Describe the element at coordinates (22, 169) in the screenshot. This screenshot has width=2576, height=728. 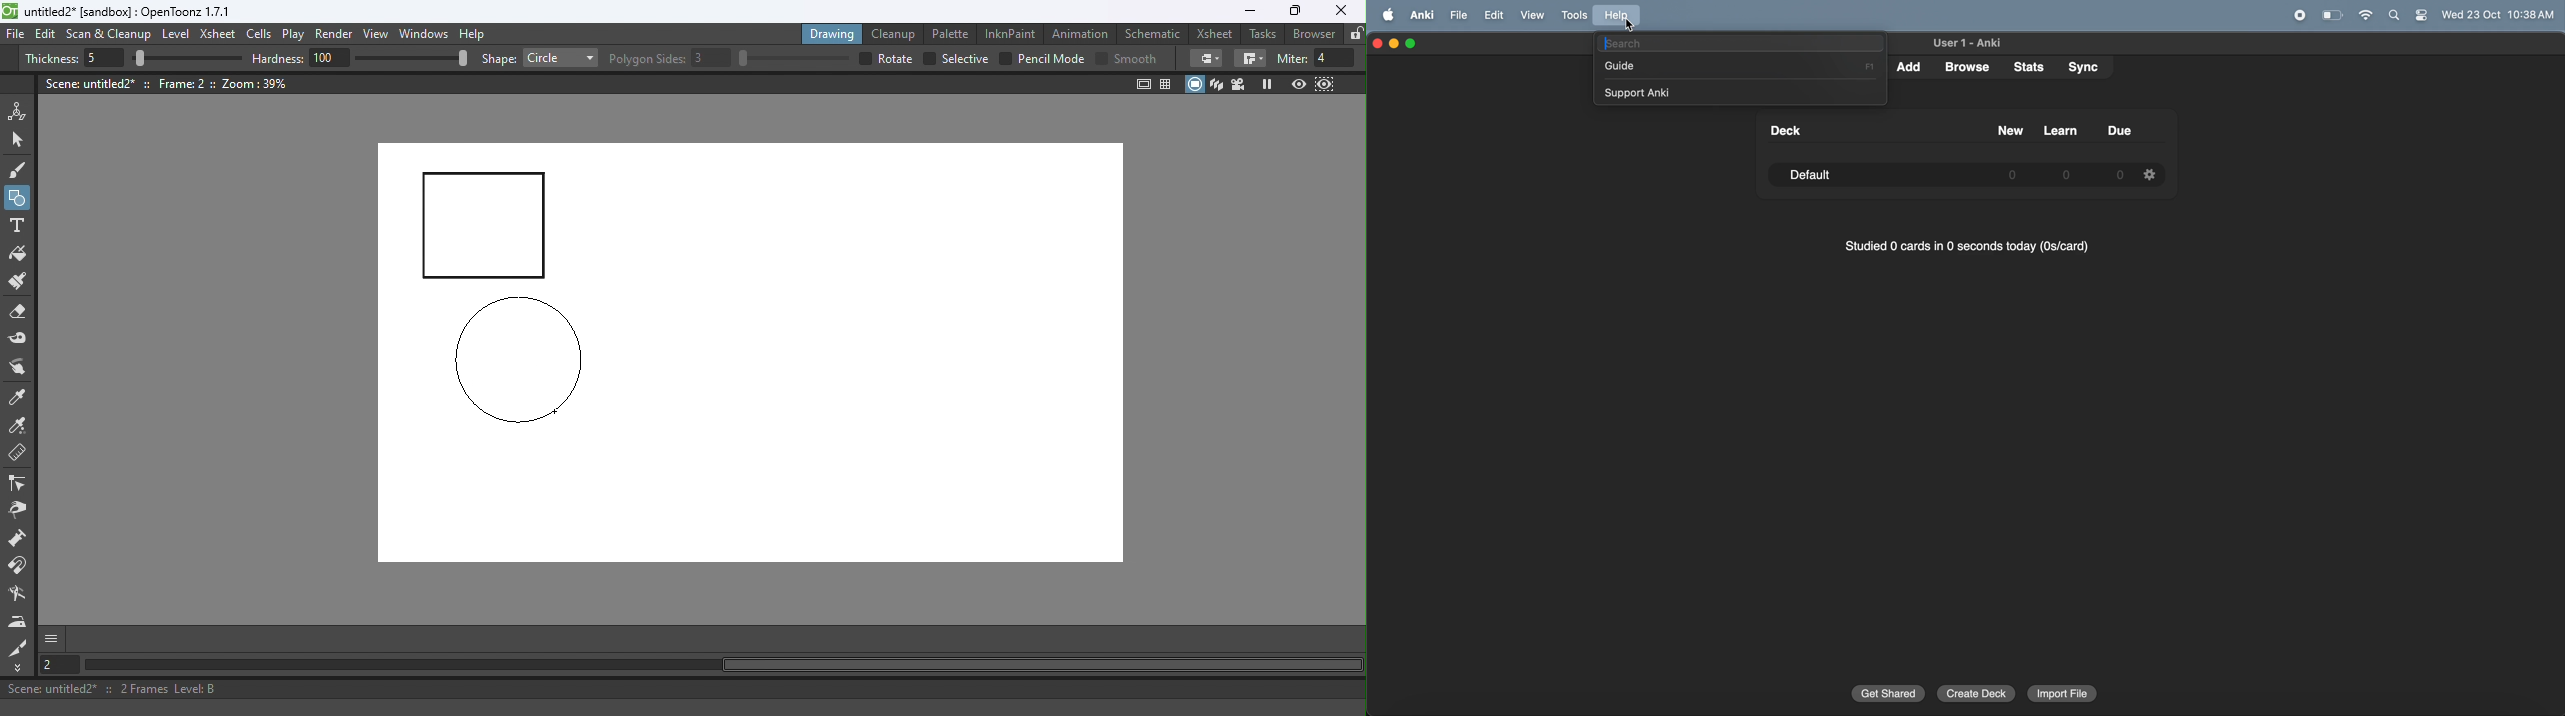
I see `Brush tool` at that location.